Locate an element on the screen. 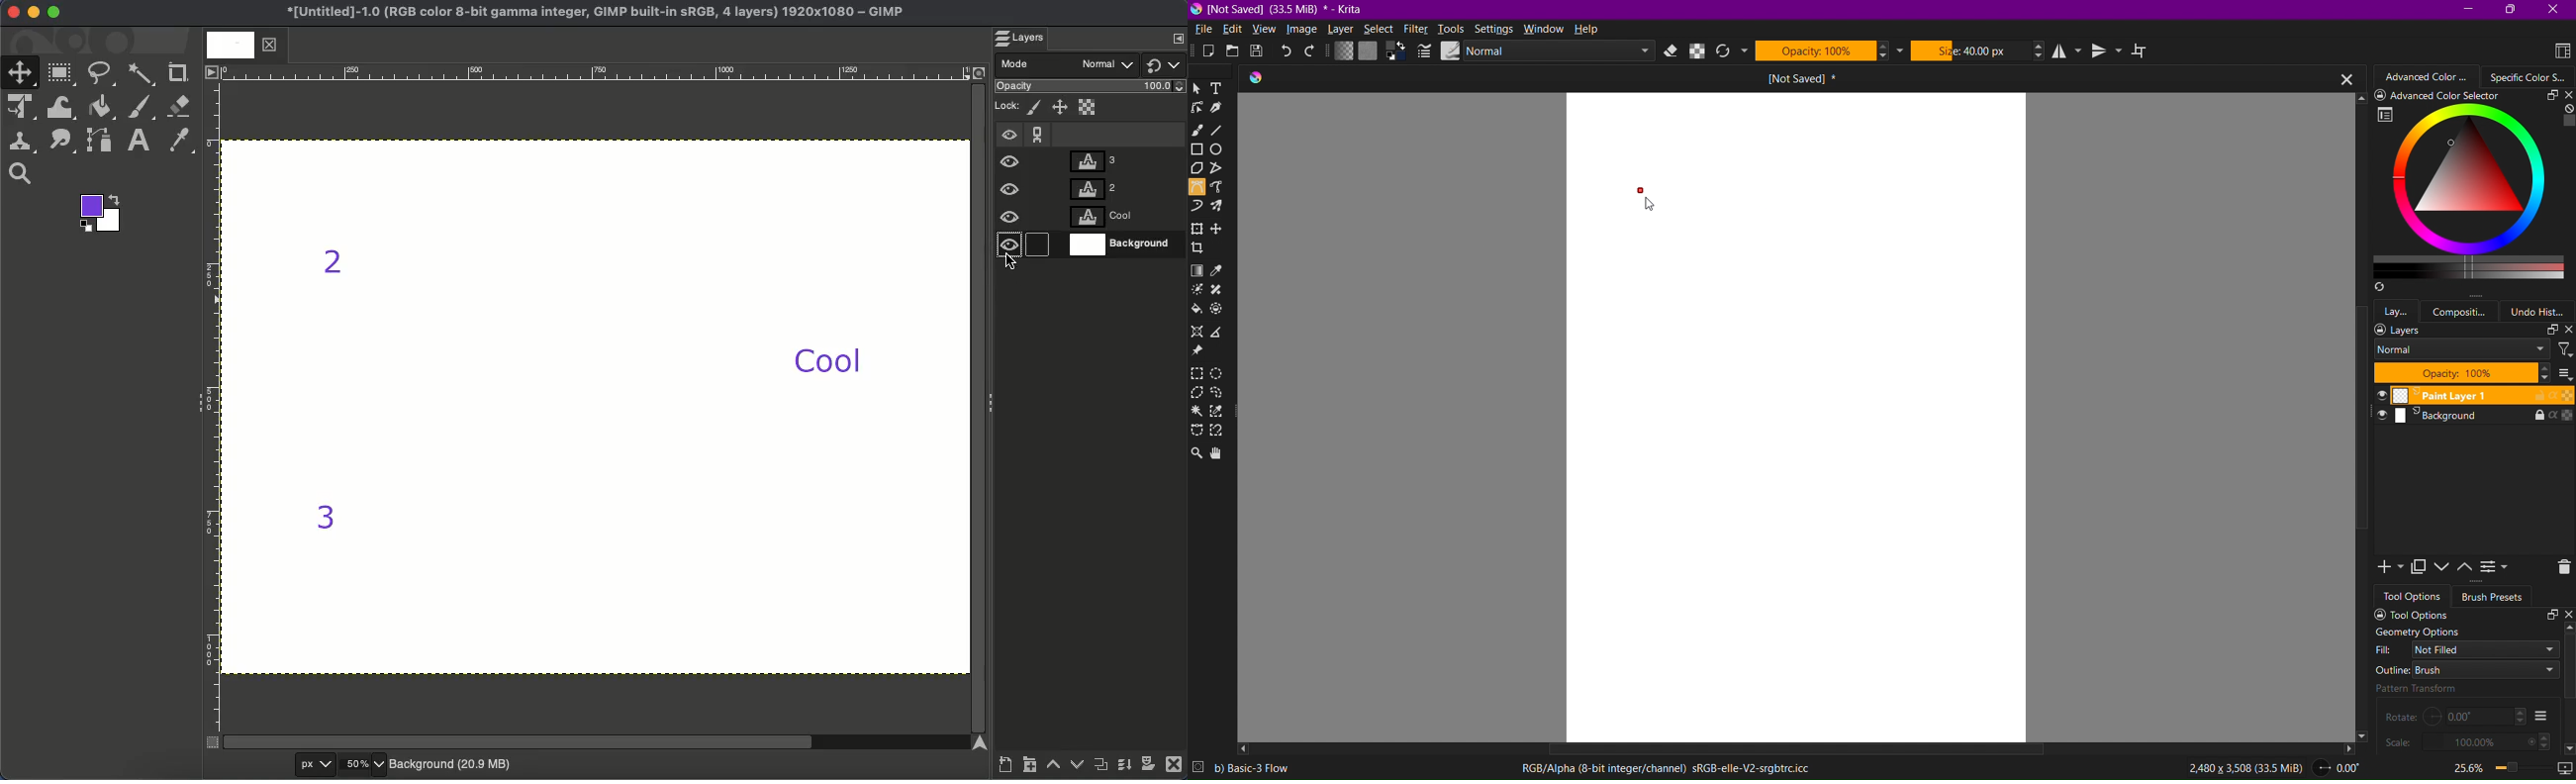 The image size is (2576, 784). Fill Patterns is located at coordinates (1368, 52).